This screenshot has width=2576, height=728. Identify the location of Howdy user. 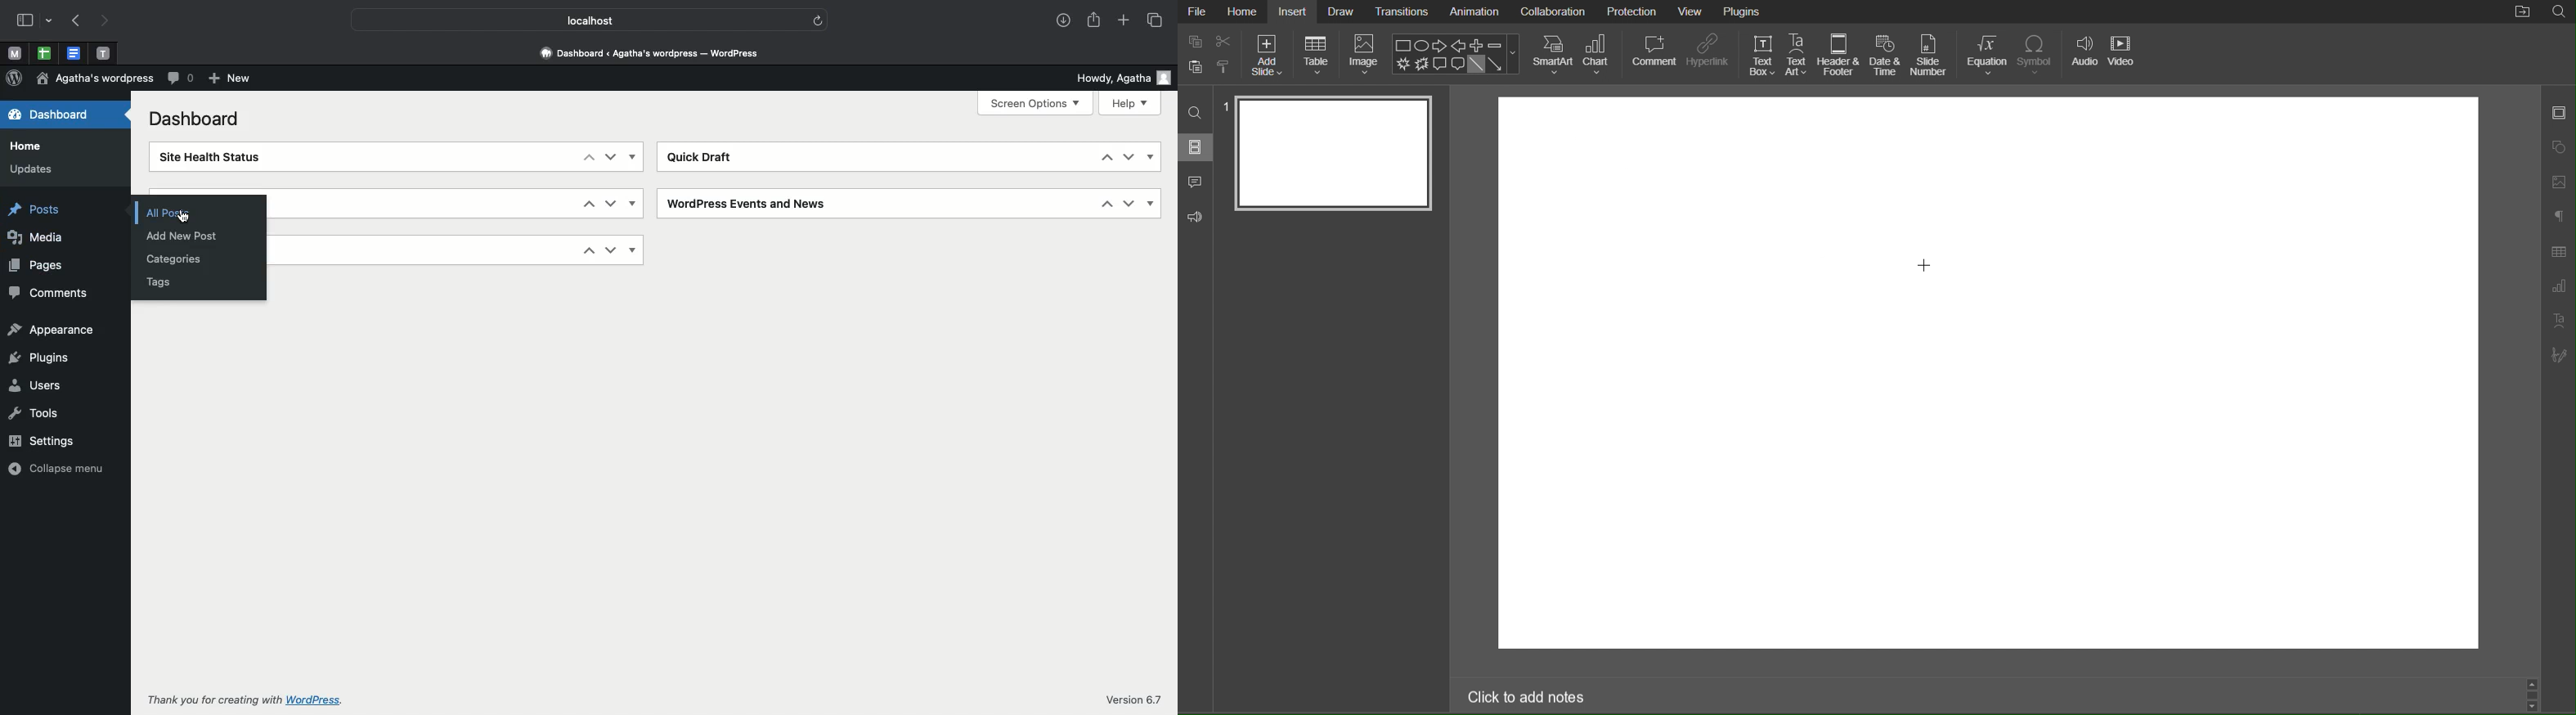
(1124, 79).